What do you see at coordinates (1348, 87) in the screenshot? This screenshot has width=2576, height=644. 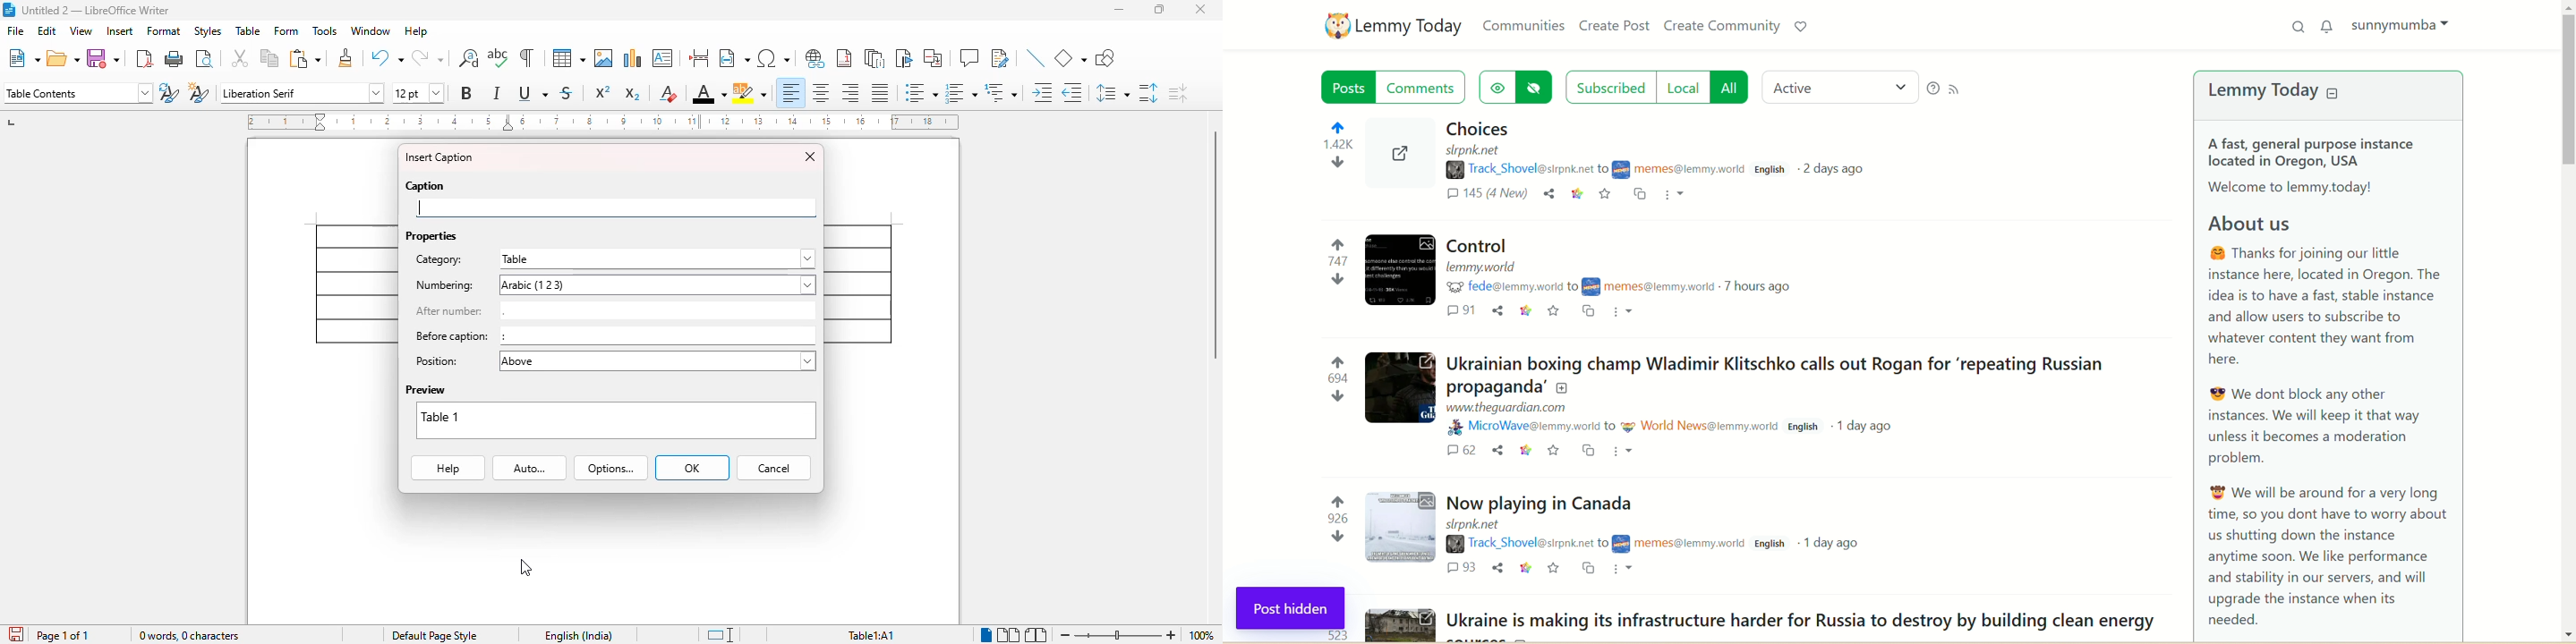 I see `posts` at bounding box center [1348, 87].